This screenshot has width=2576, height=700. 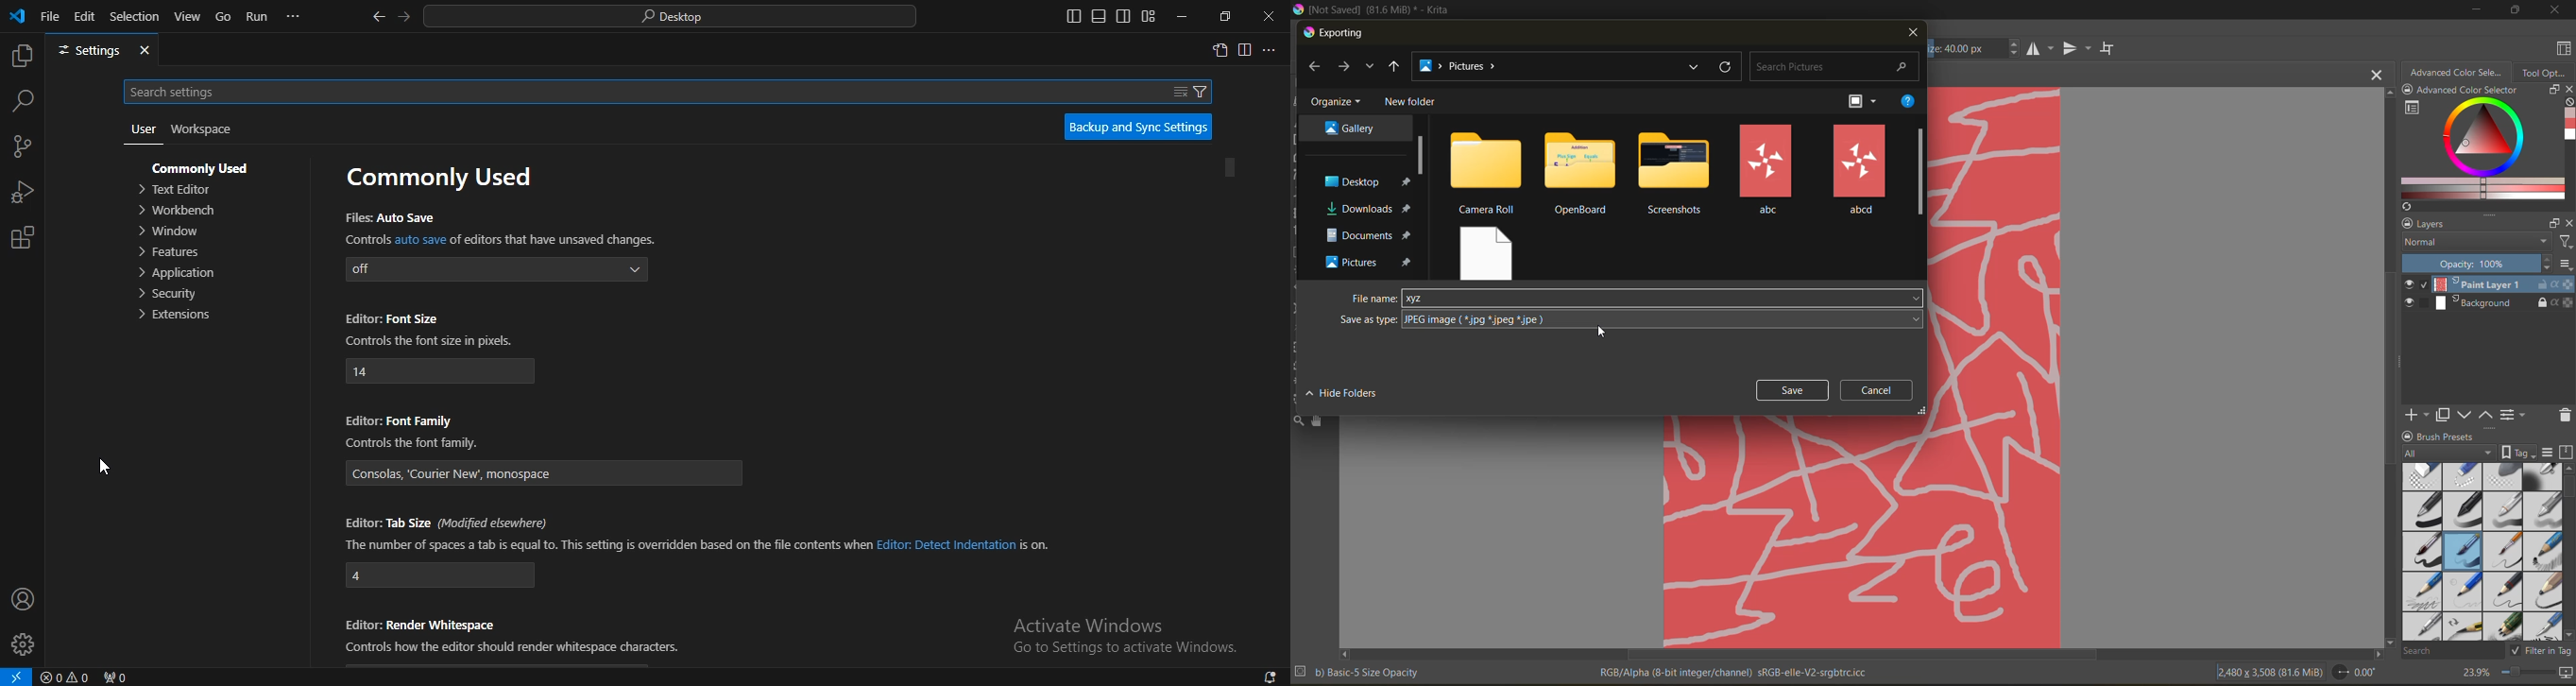 I want to click on flip horizontally, so click(x=2038, y=48).